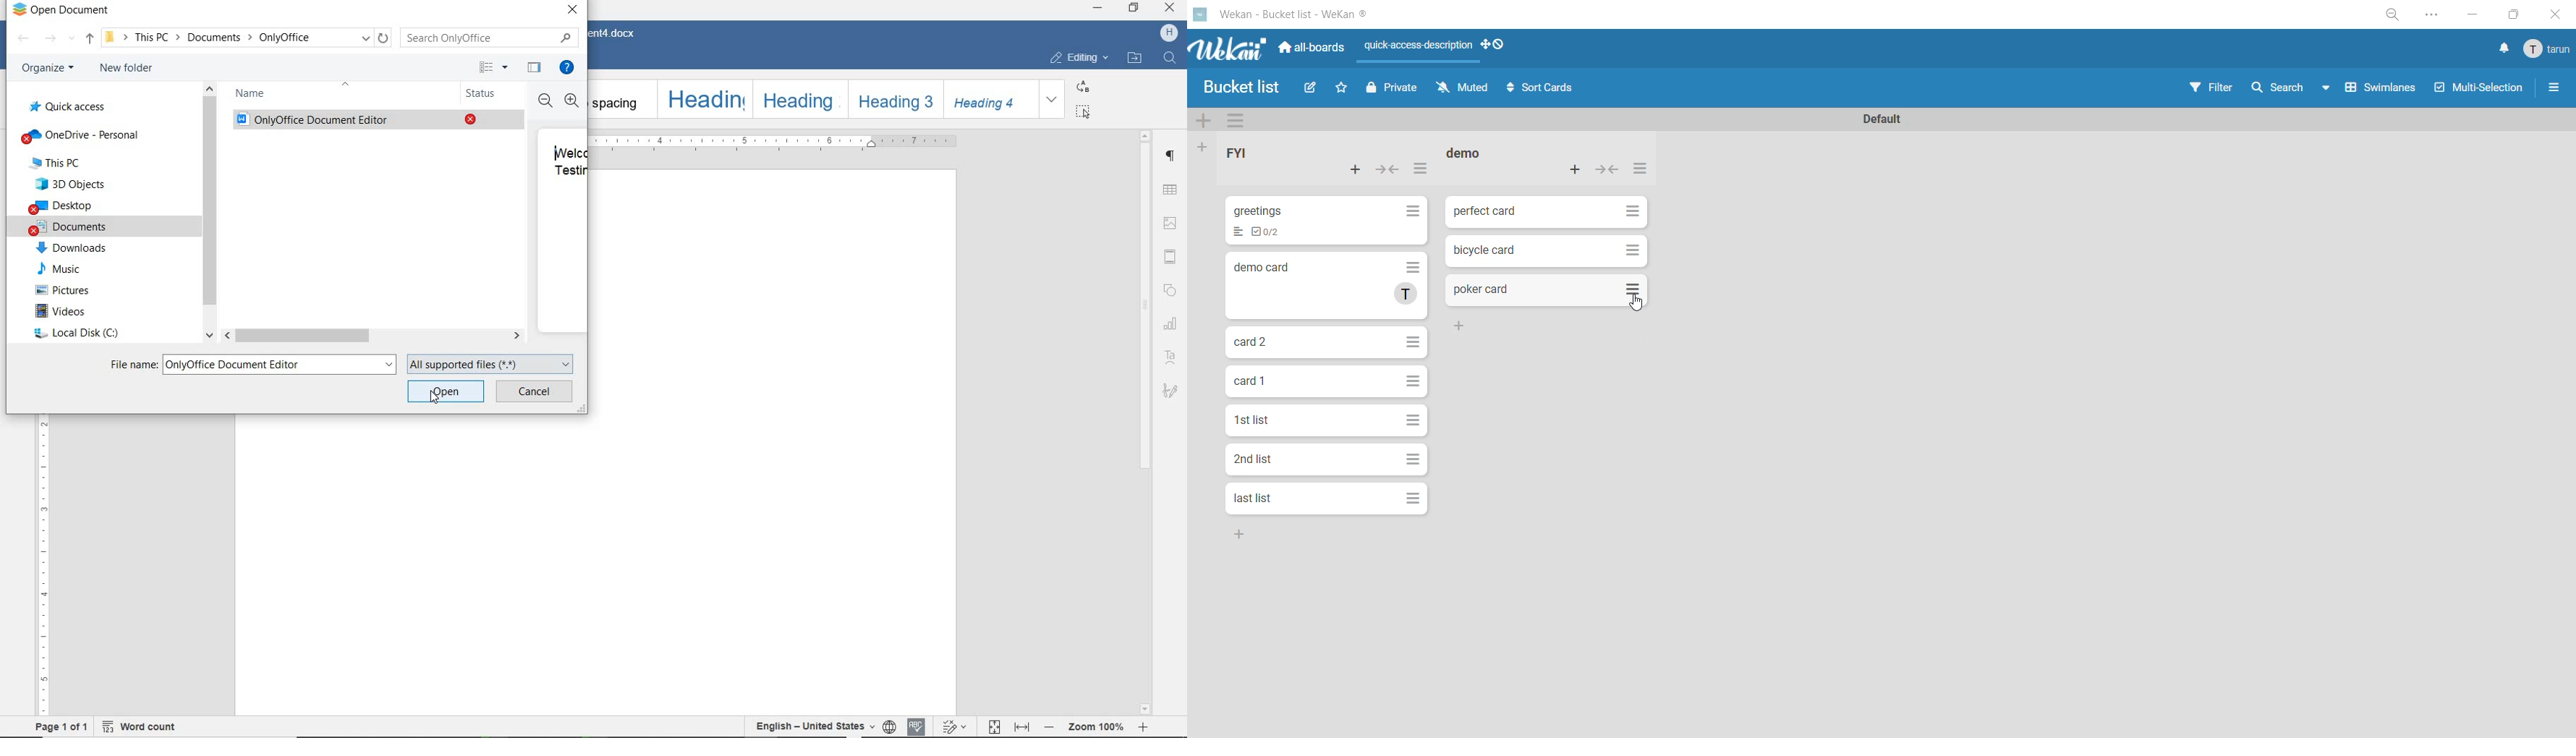 The width and height of the screenshot is (2576, 756). I want to click on Heading 3, so click(897, 100).